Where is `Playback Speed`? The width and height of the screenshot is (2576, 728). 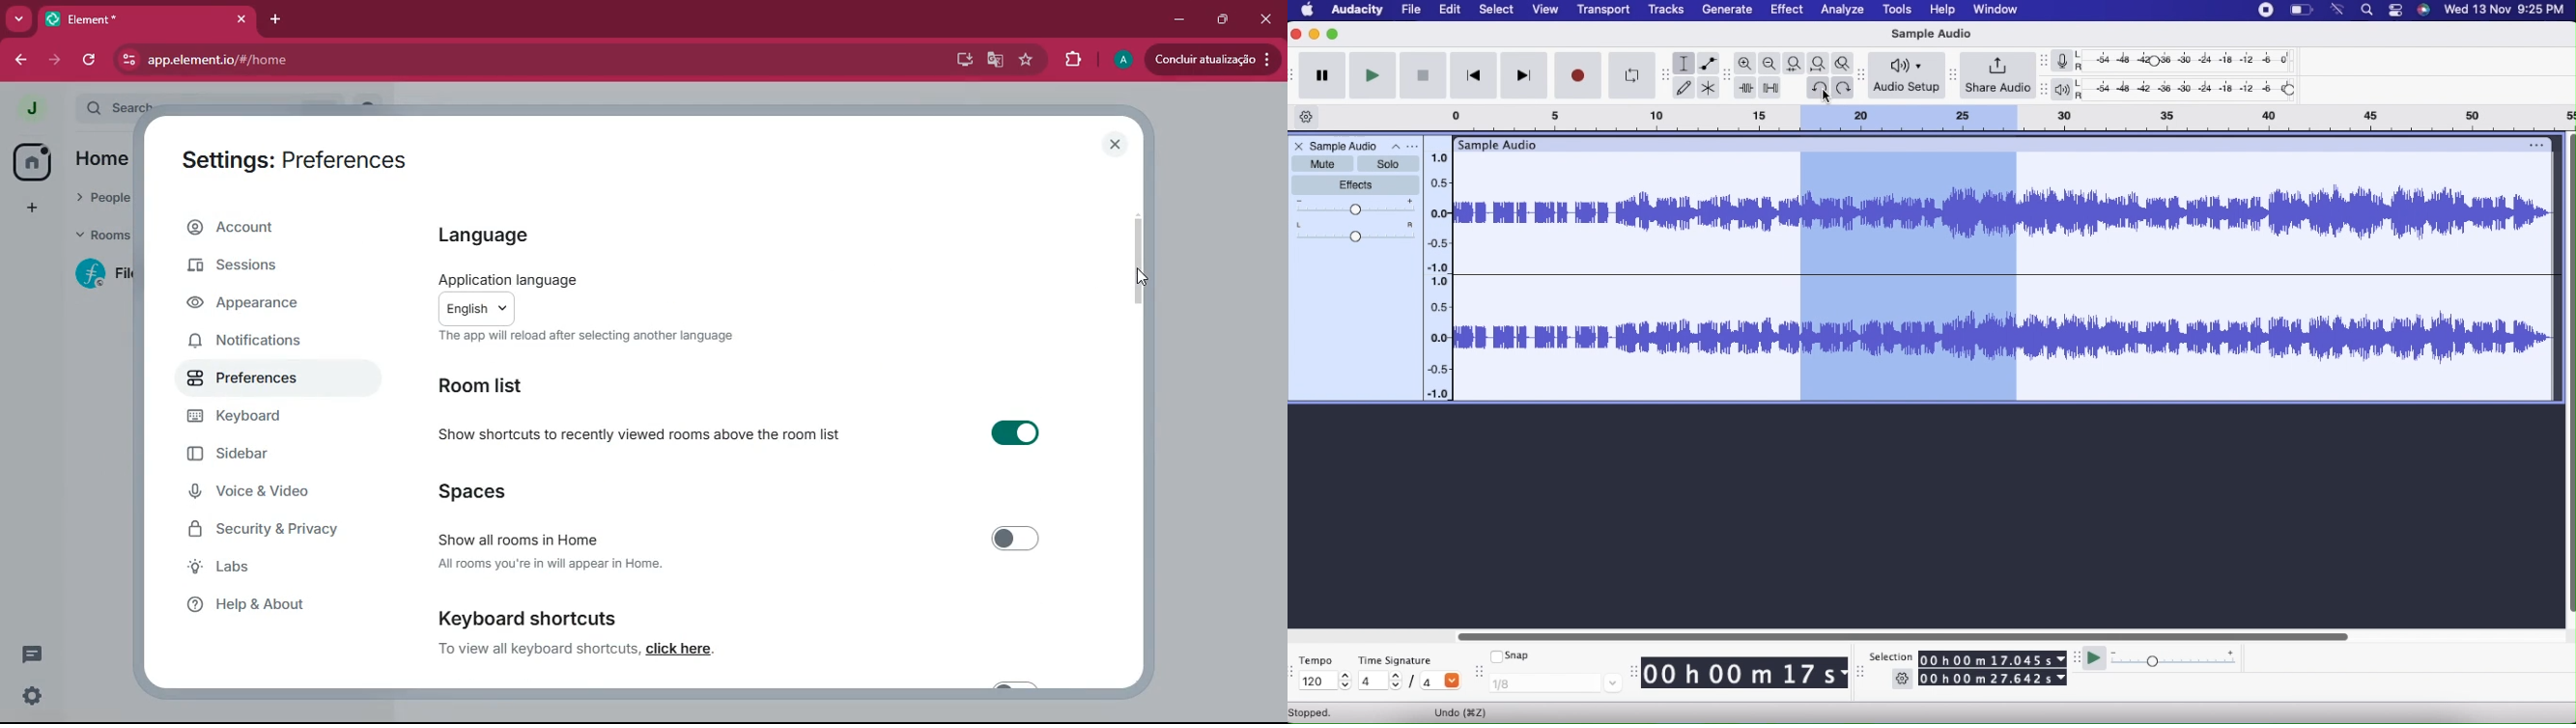
Playback Speed is located at coordinates (2194, 658).